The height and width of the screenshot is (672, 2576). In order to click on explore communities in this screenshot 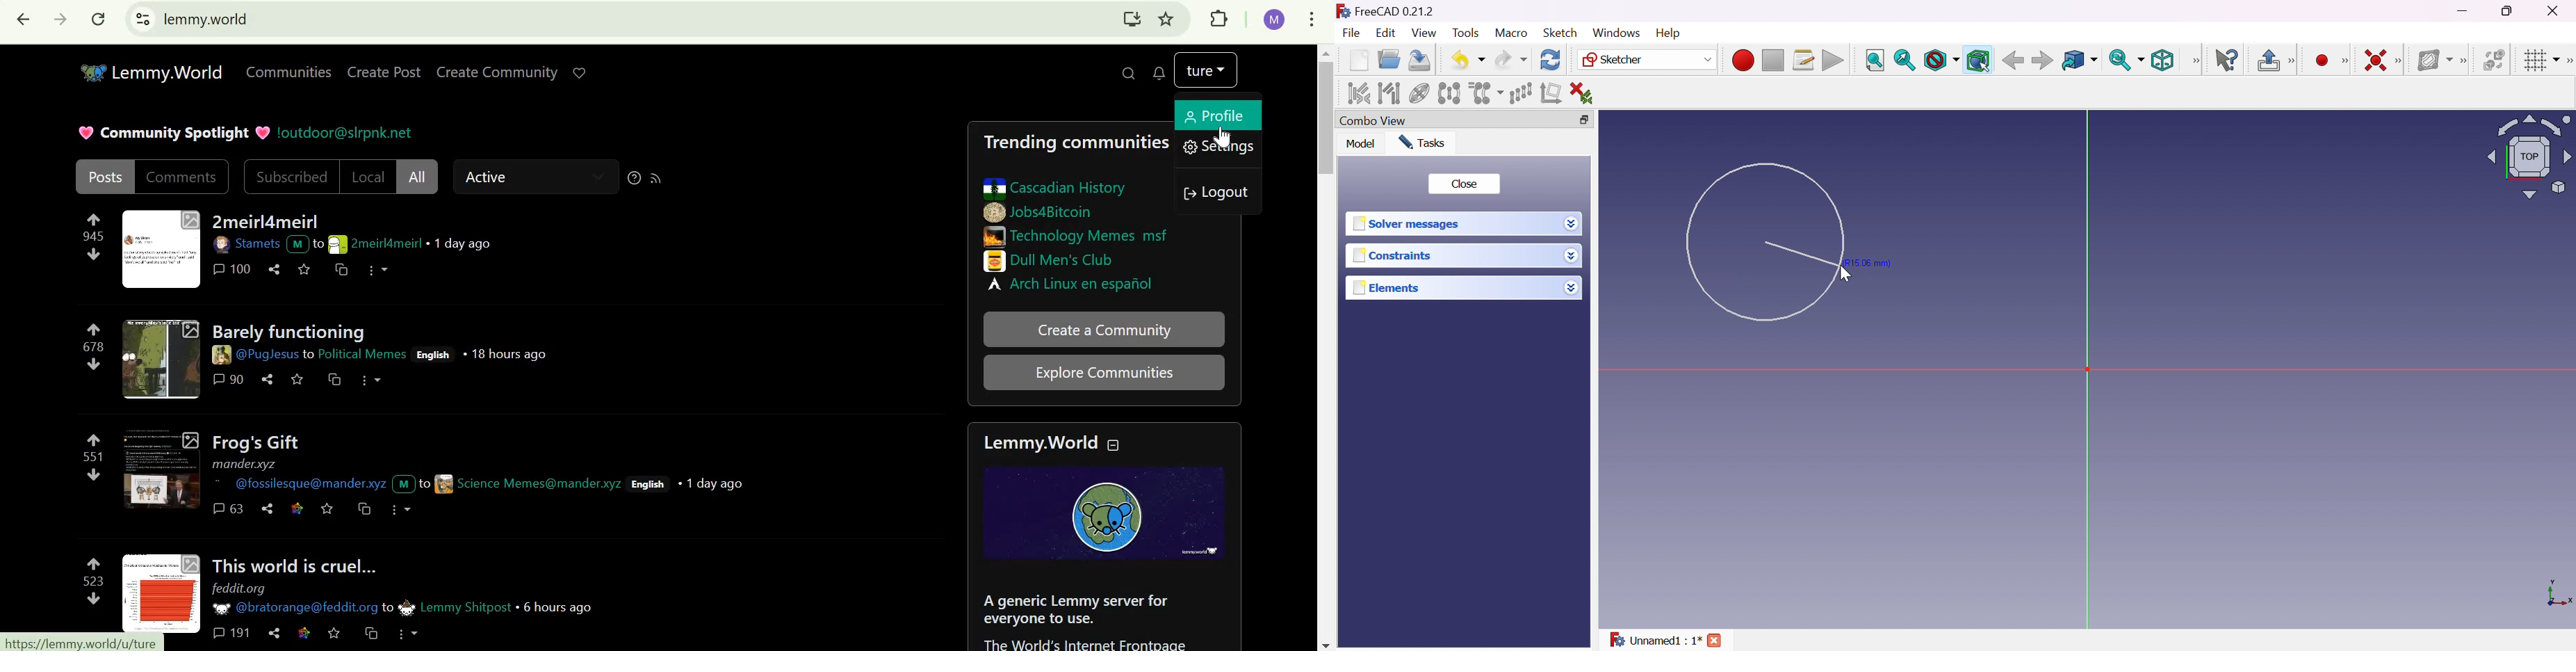, I will do `click(1104, 373)`.